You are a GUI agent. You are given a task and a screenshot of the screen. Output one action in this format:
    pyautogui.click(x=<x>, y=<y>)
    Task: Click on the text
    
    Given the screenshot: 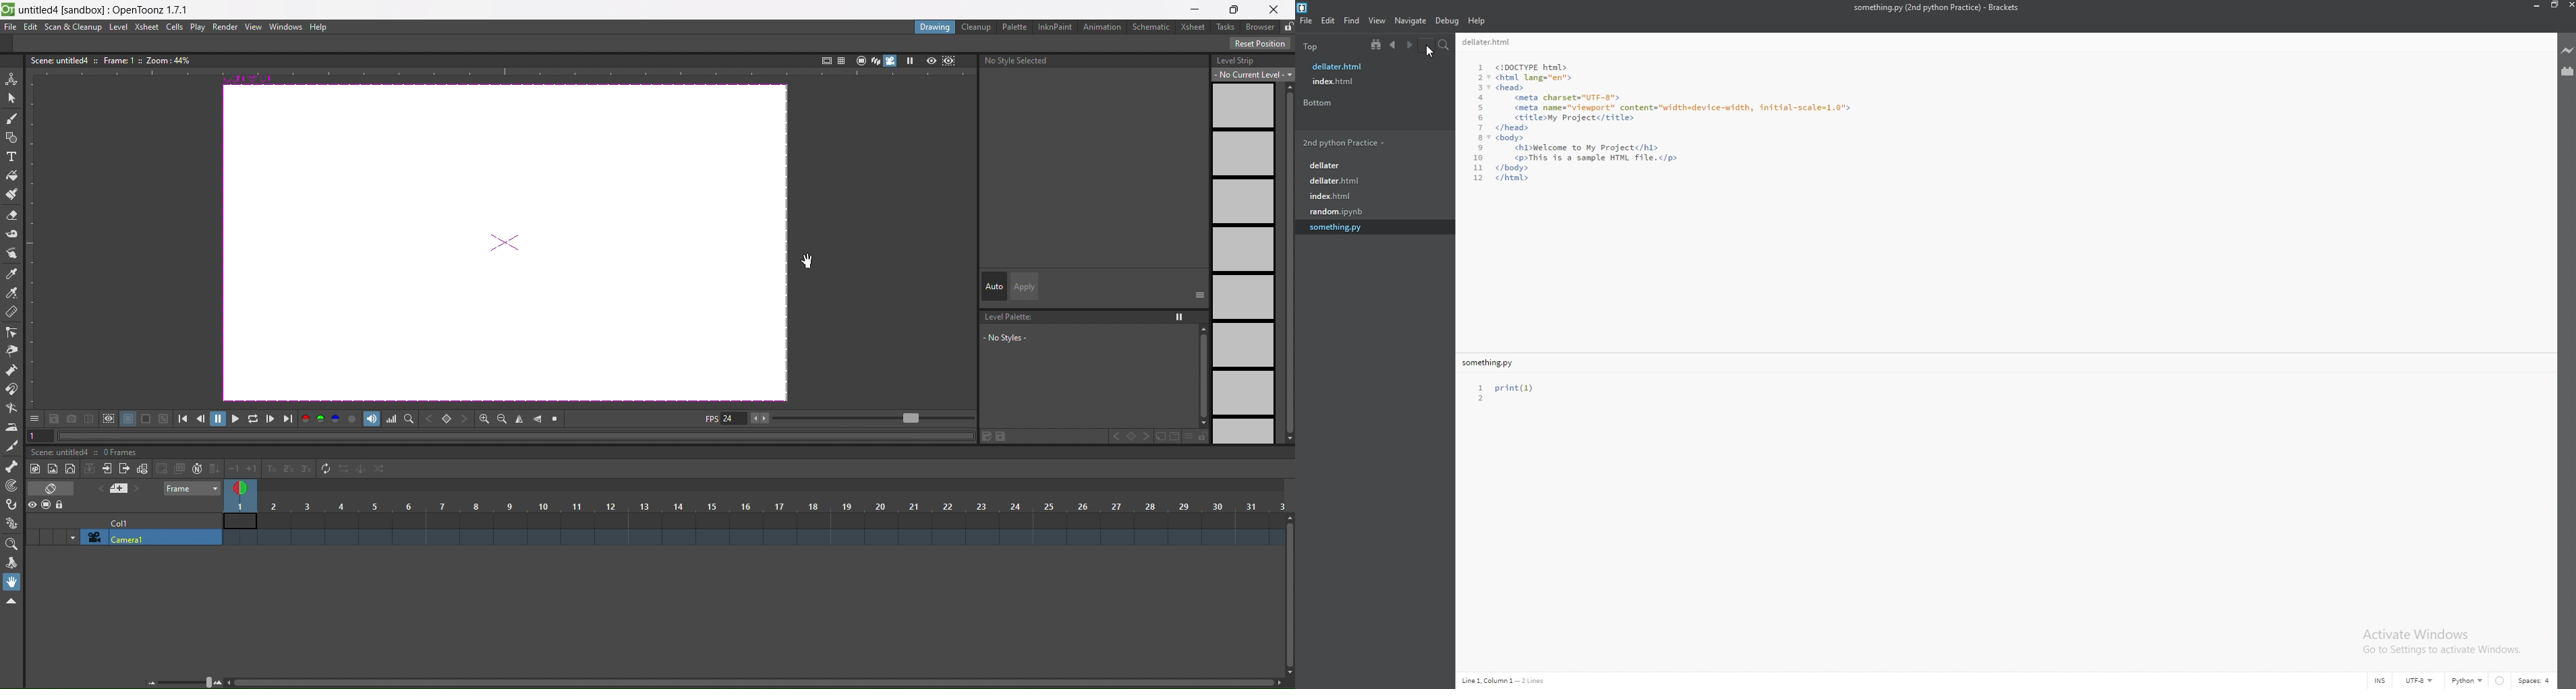 What is the action you would take?
    pyautogui.click(x=1511, y=393)
    